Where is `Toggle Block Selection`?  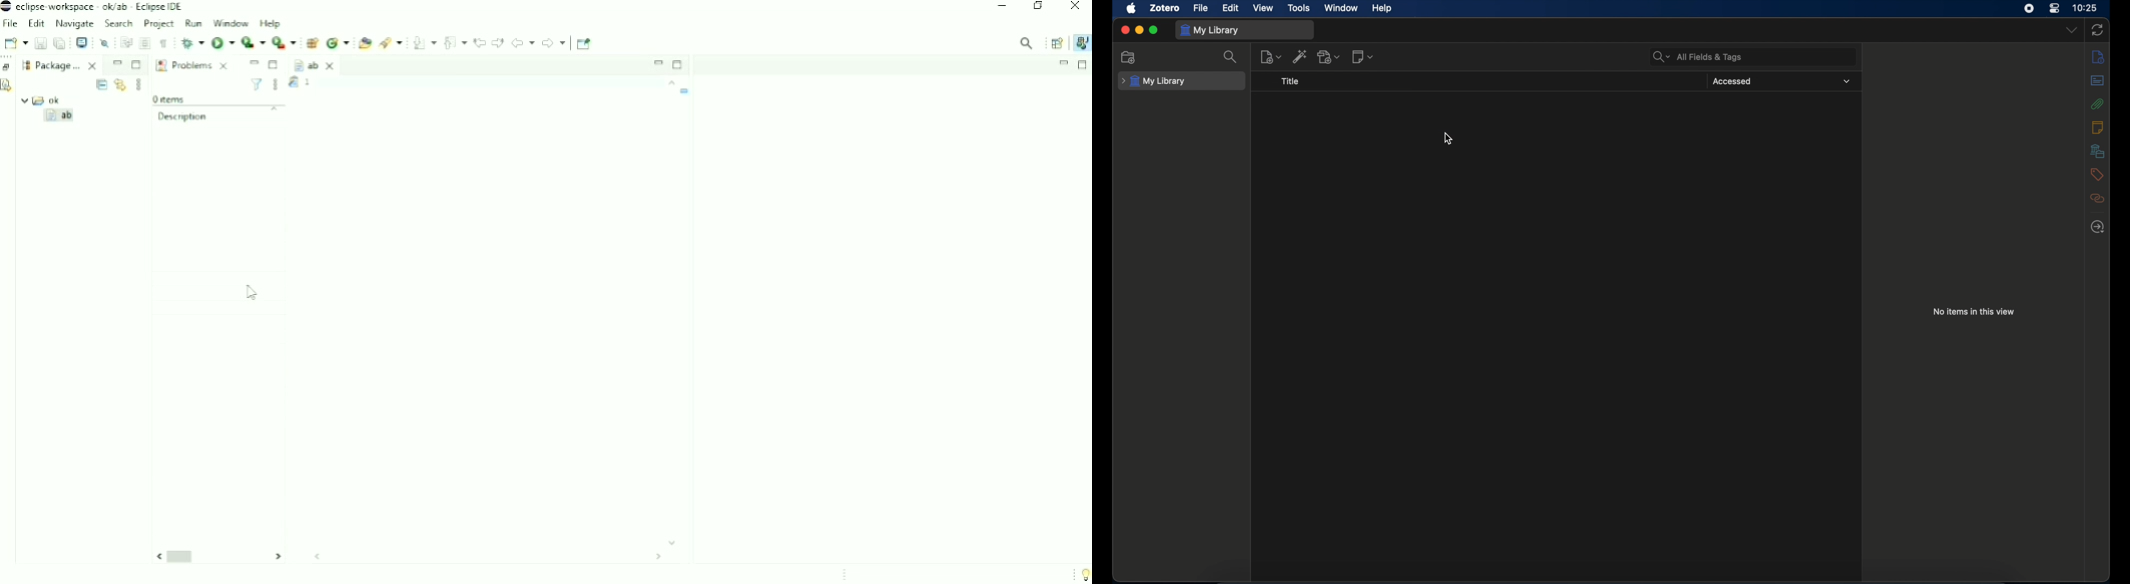 Toggle Block Selection is located at coordinates (145, 43).